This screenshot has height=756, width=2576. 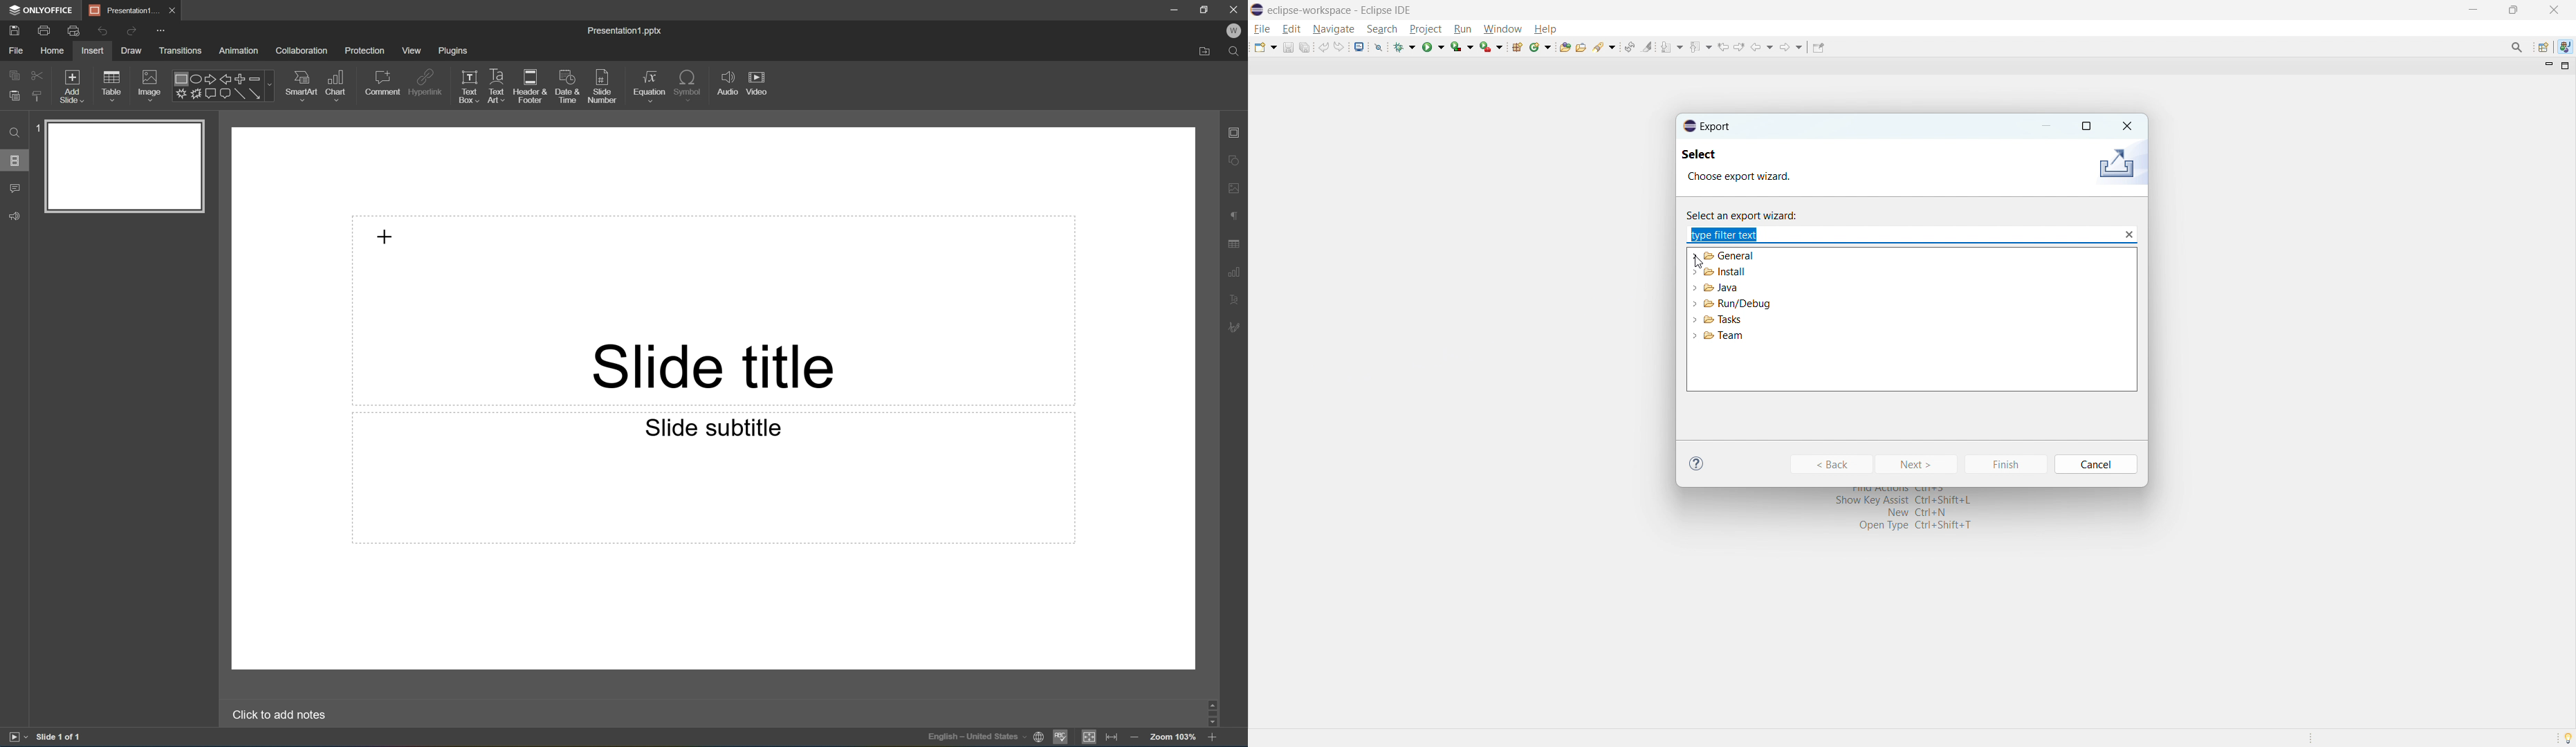 What do you see at coordinates (688, 84) in the screenshot?
I see `Symbol` at bounding box center [688, 84].